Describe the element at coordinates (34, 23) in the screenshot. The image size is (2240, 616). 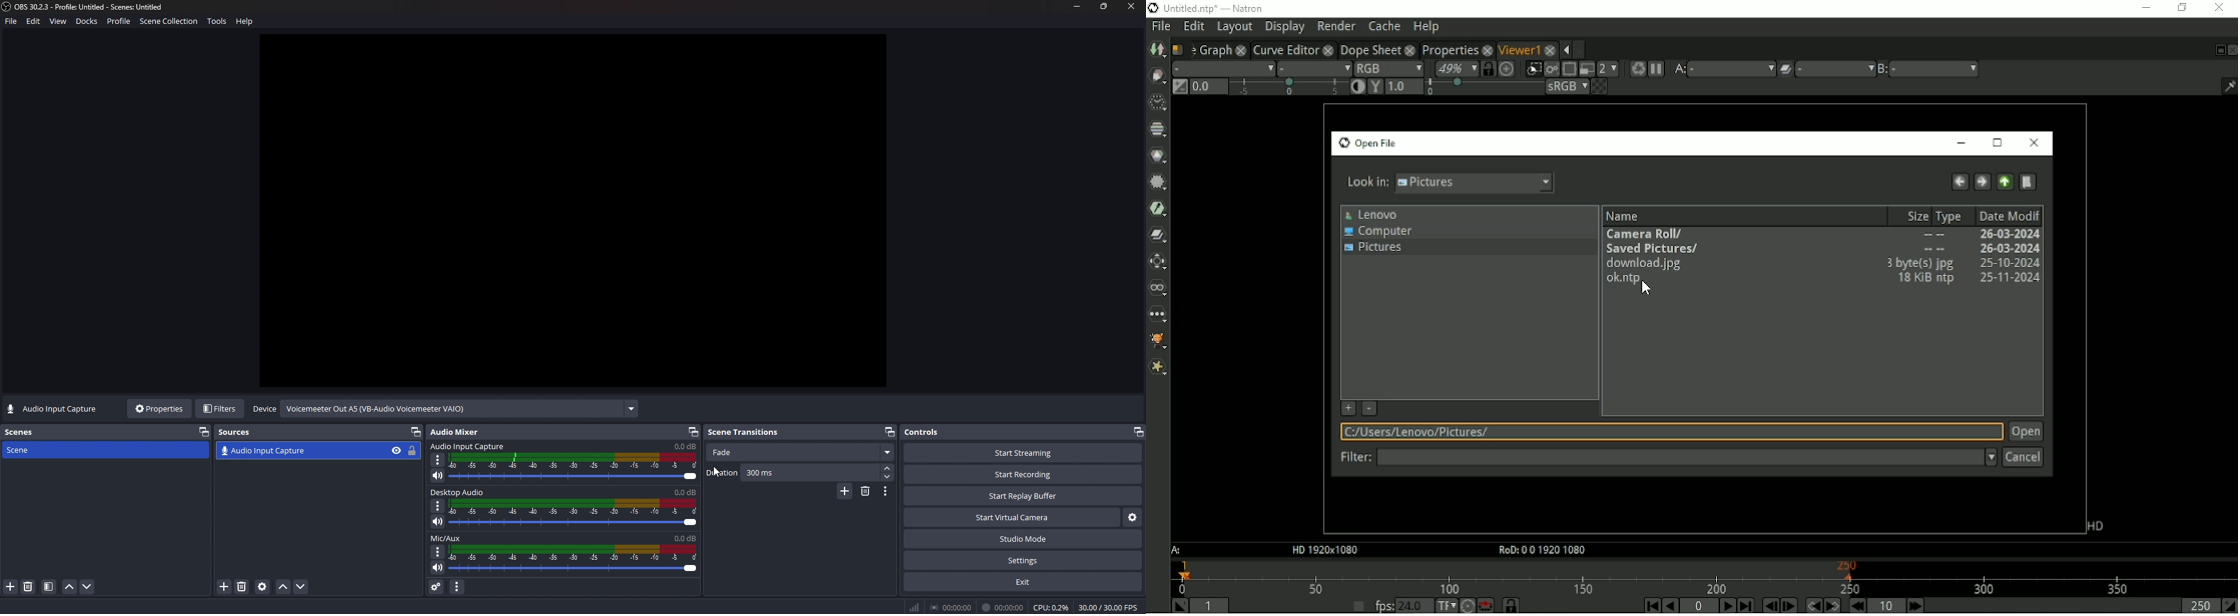
I see `Edit` at that location.